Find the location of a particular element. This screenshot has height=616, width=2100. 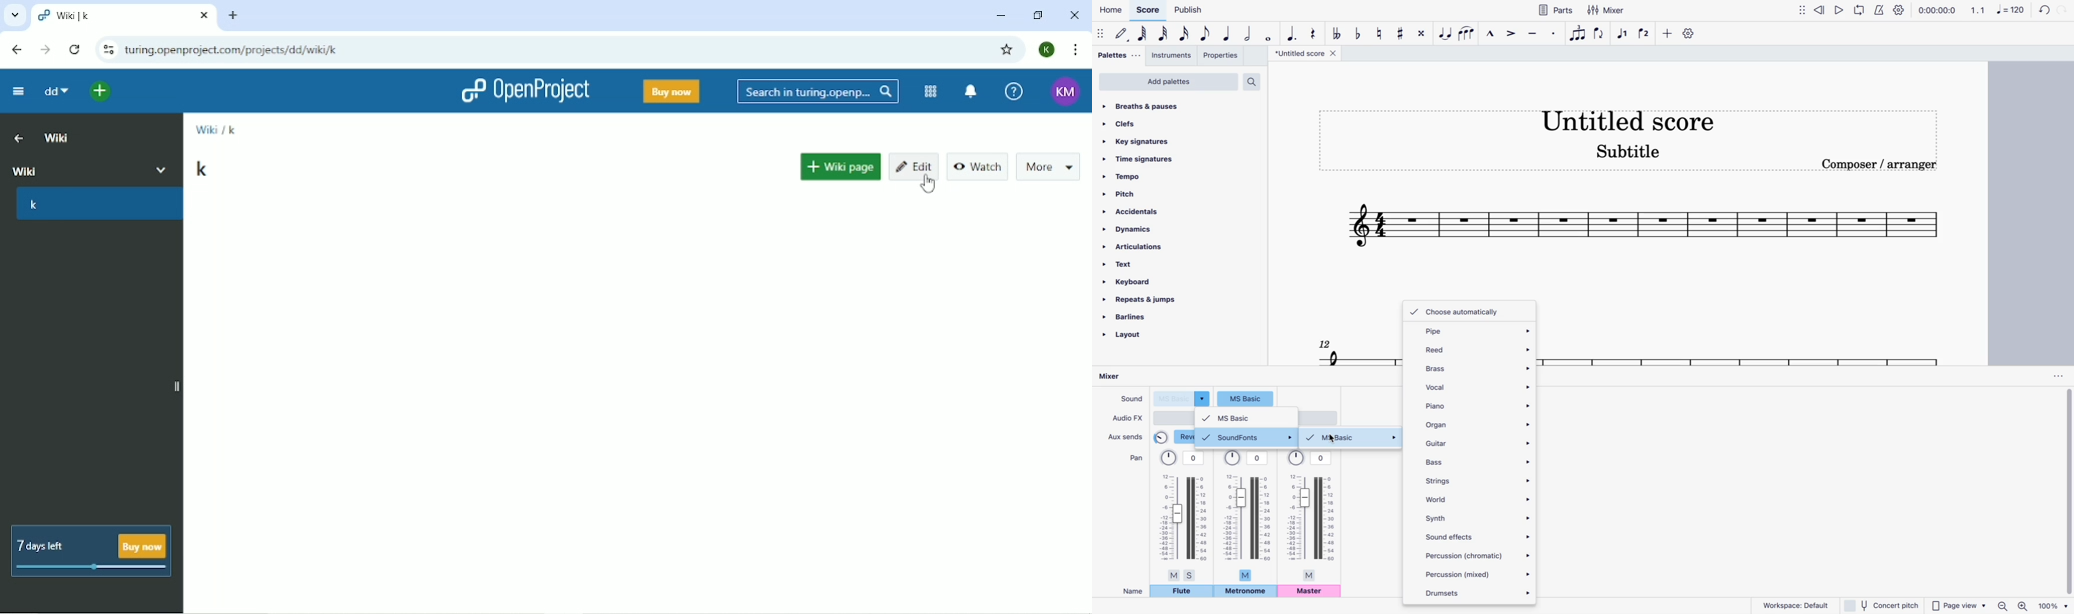

full note is located at coordinates (1269, 34).